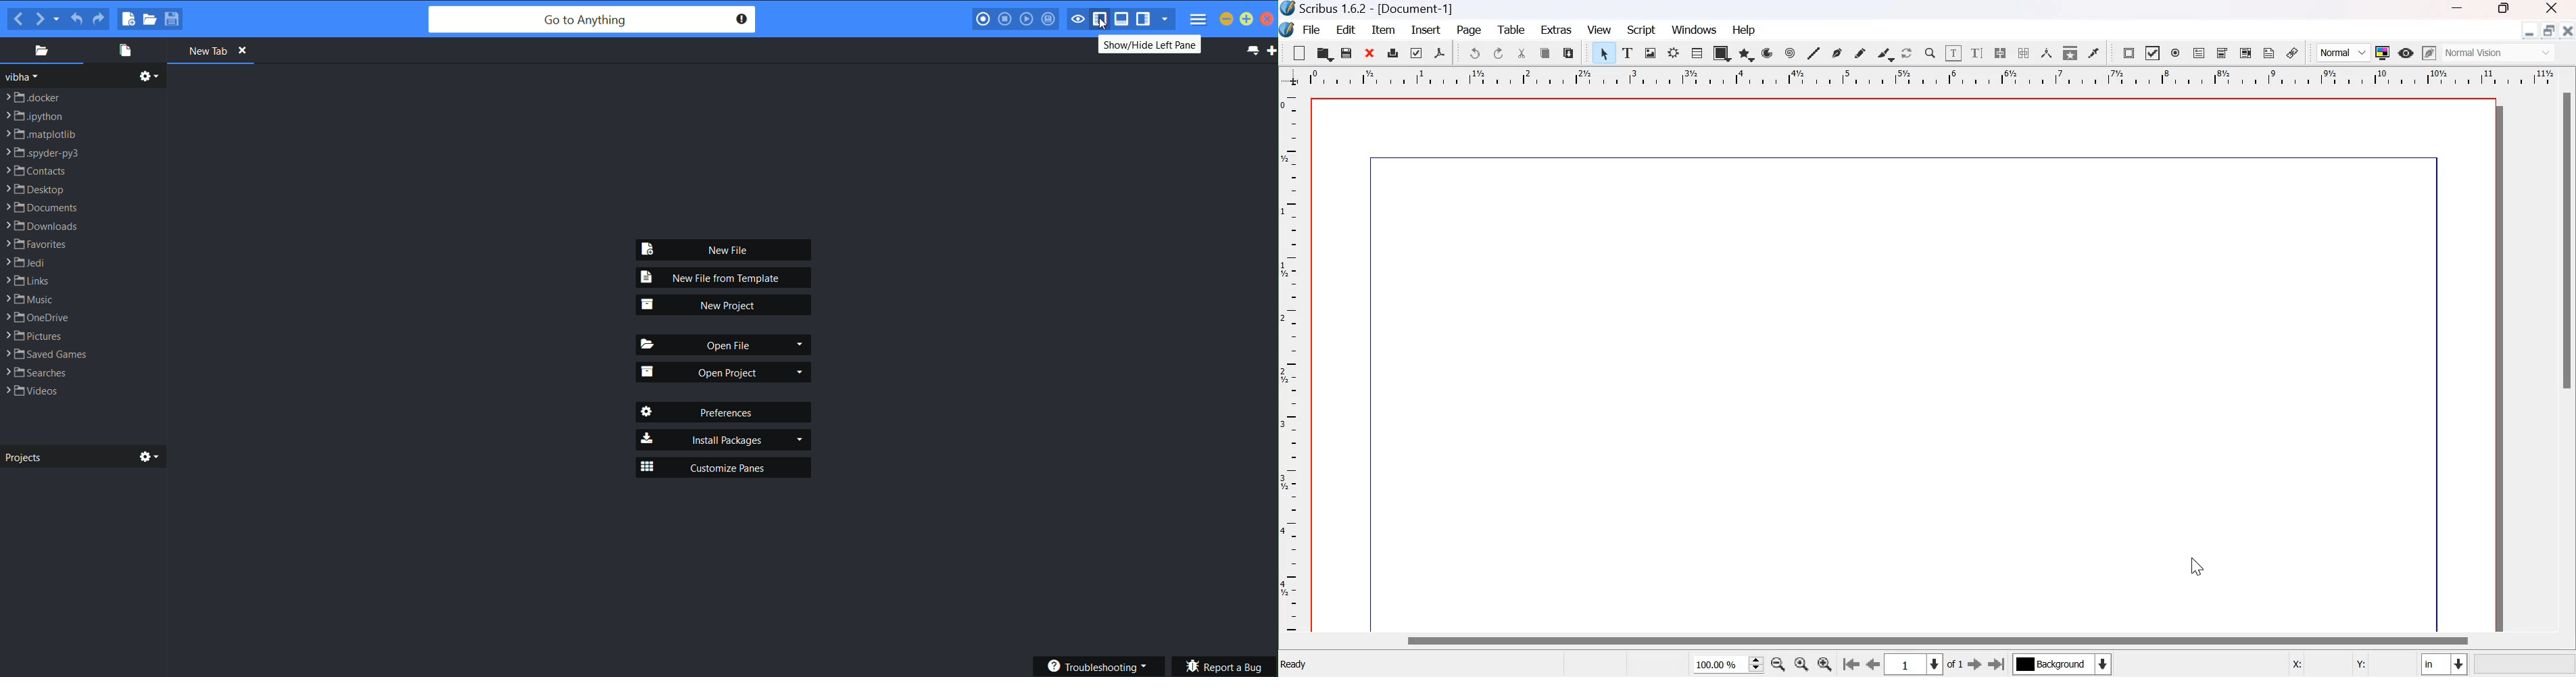 This screenshot has height=700, width=2576. What do you see at coordinates (1861, 53) in the screenshot?
I see `freehand line` at bounding box center [1861, 53].